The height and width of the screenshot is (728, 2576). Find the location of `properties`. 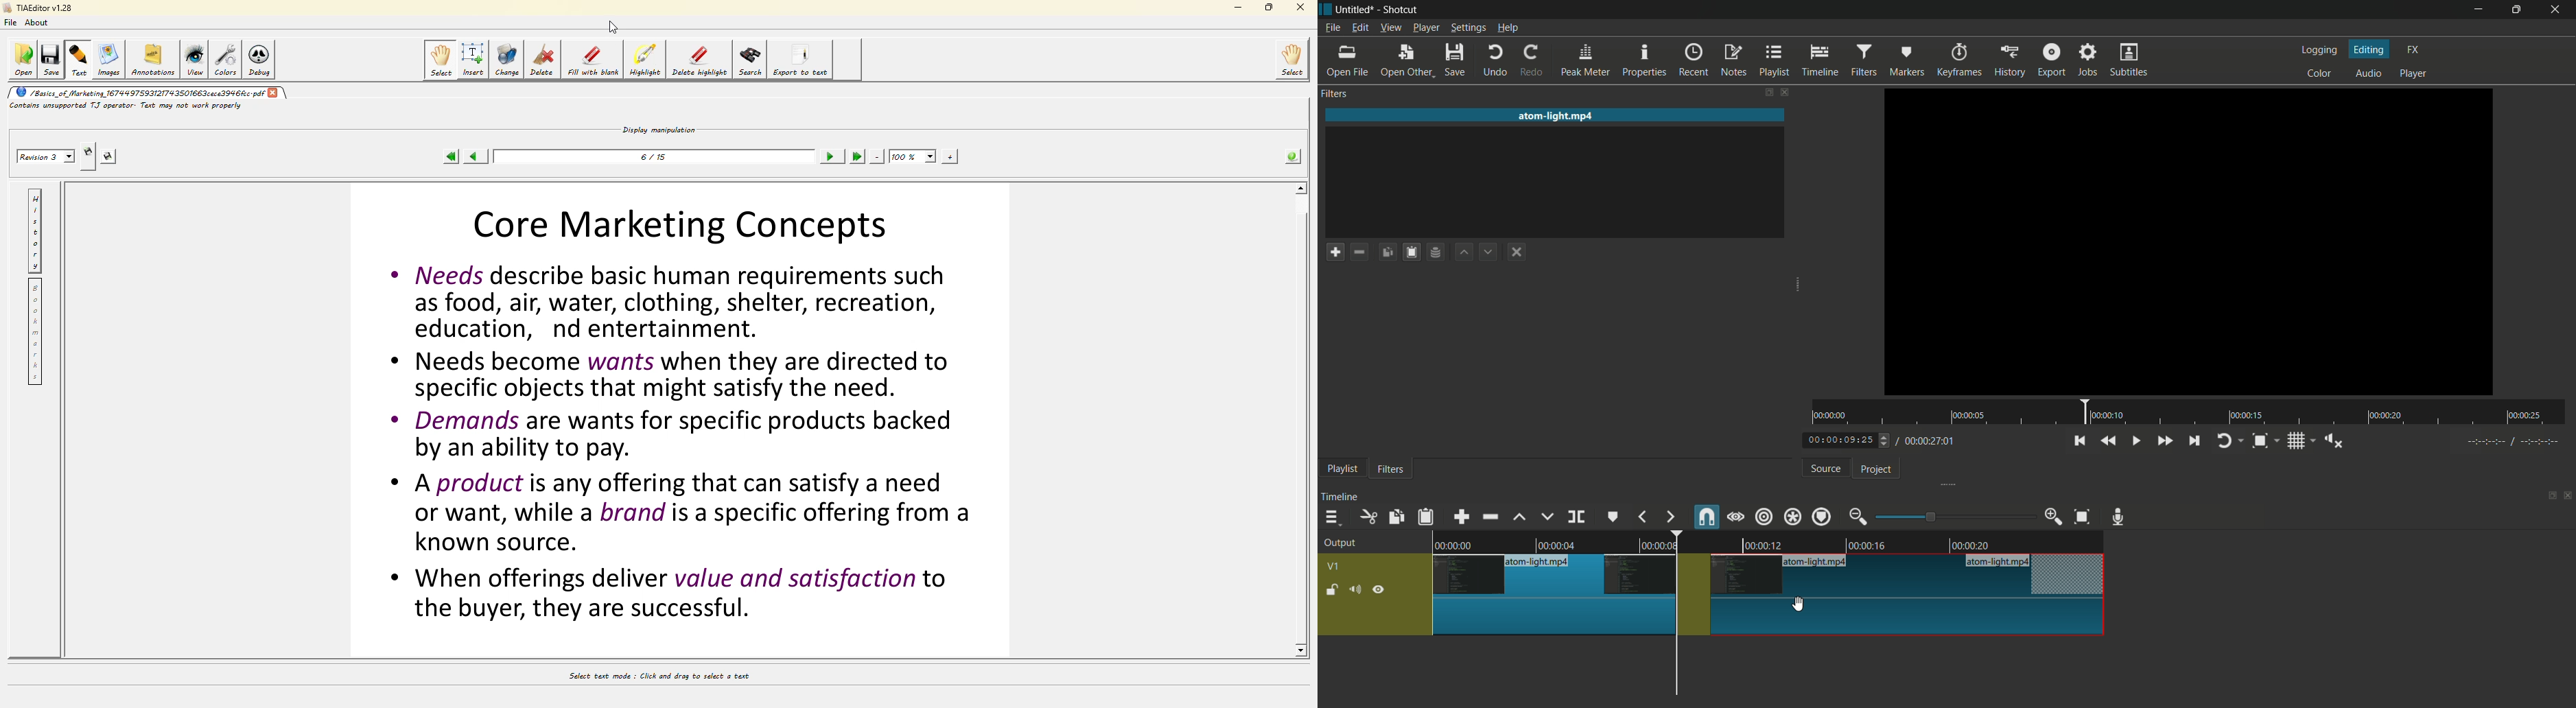

properties is located at coordinates (1646, 61).